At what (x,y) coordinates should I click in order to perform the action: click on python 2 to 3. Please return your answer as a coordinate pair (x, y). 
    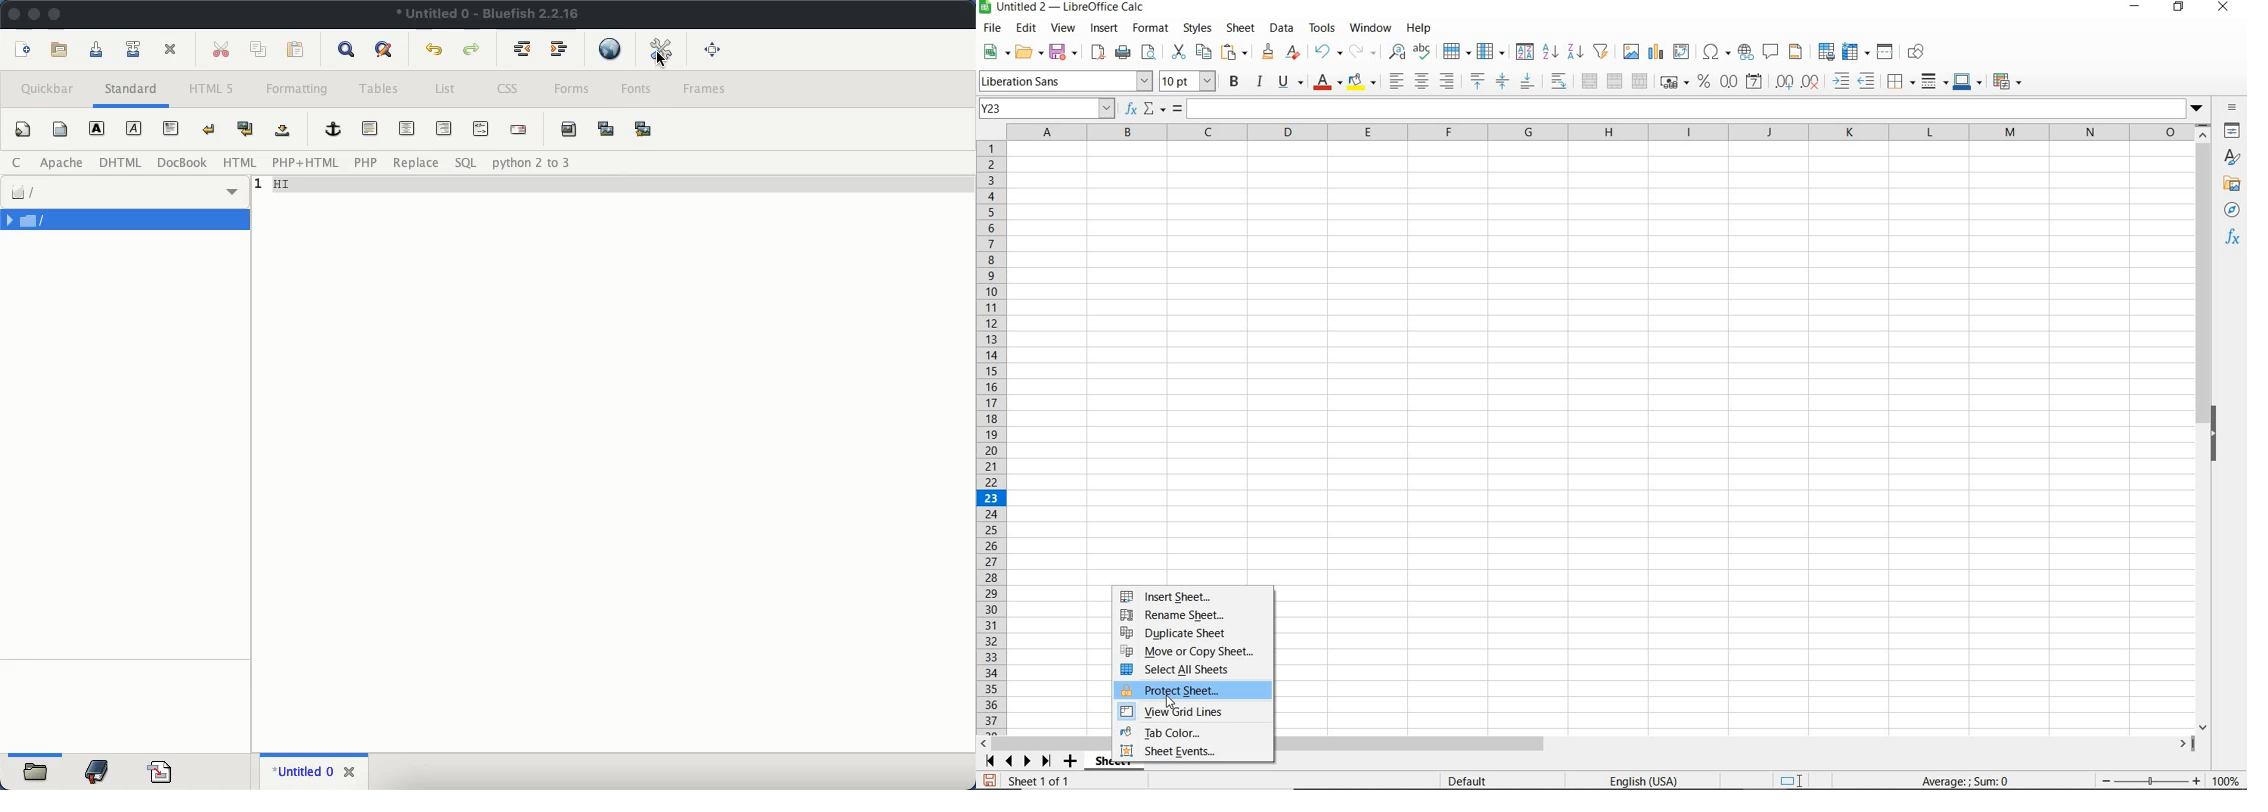
    Looking at the image, I should click on (528, 163).